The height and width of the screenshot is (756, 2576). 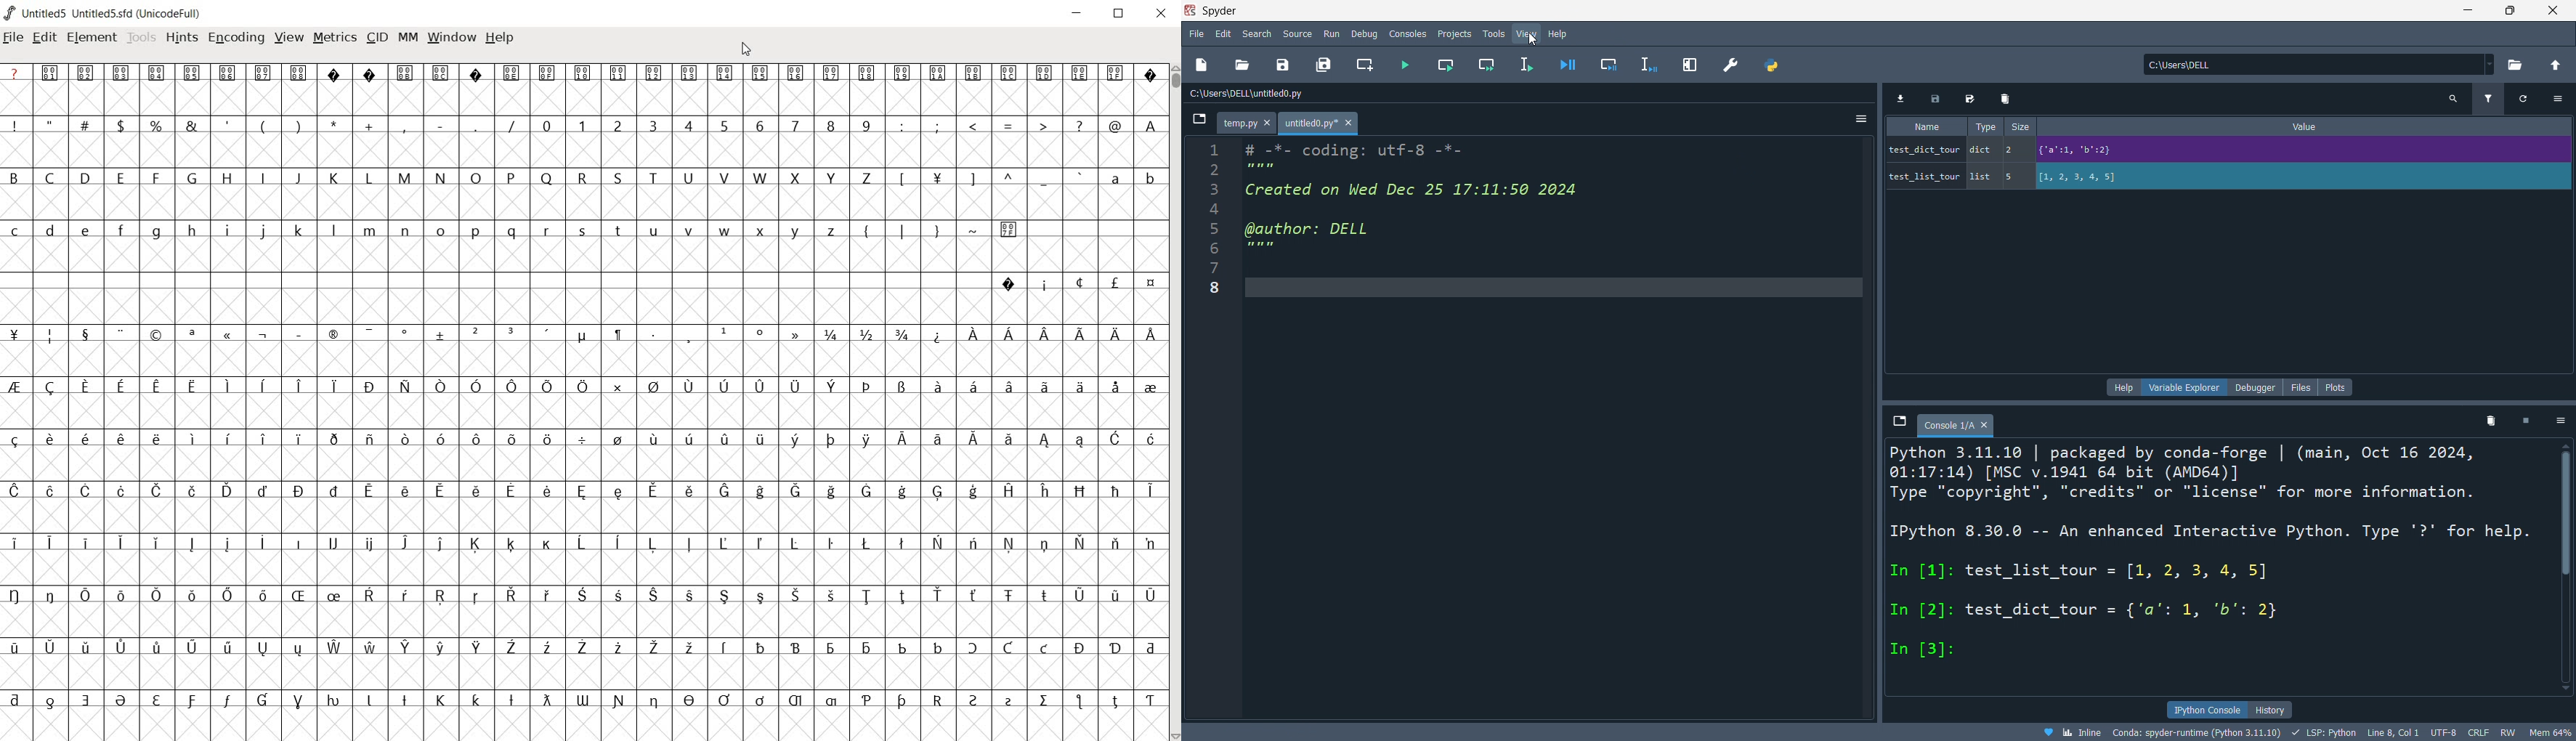 What do you see at coordinates (2188, 386) in the screenshot?
I see `variable explorer` at bounding box center [2188, 386].